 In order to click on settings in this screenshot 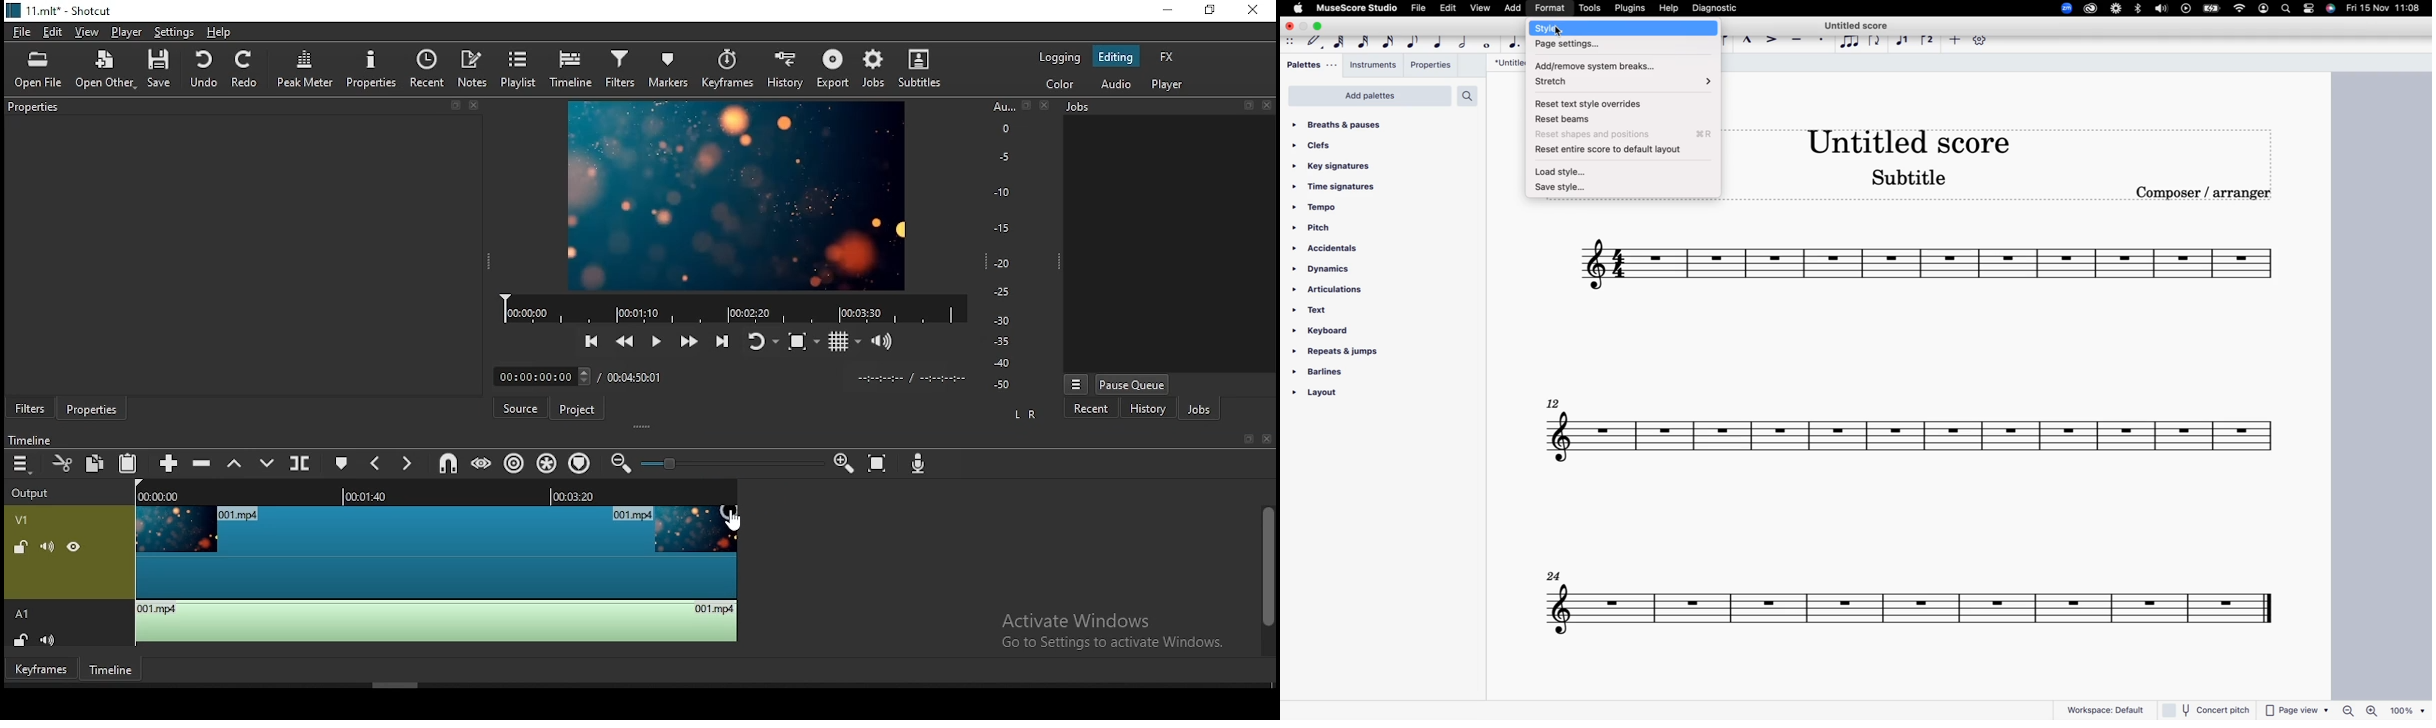, I will do `click(1979, 43)`.